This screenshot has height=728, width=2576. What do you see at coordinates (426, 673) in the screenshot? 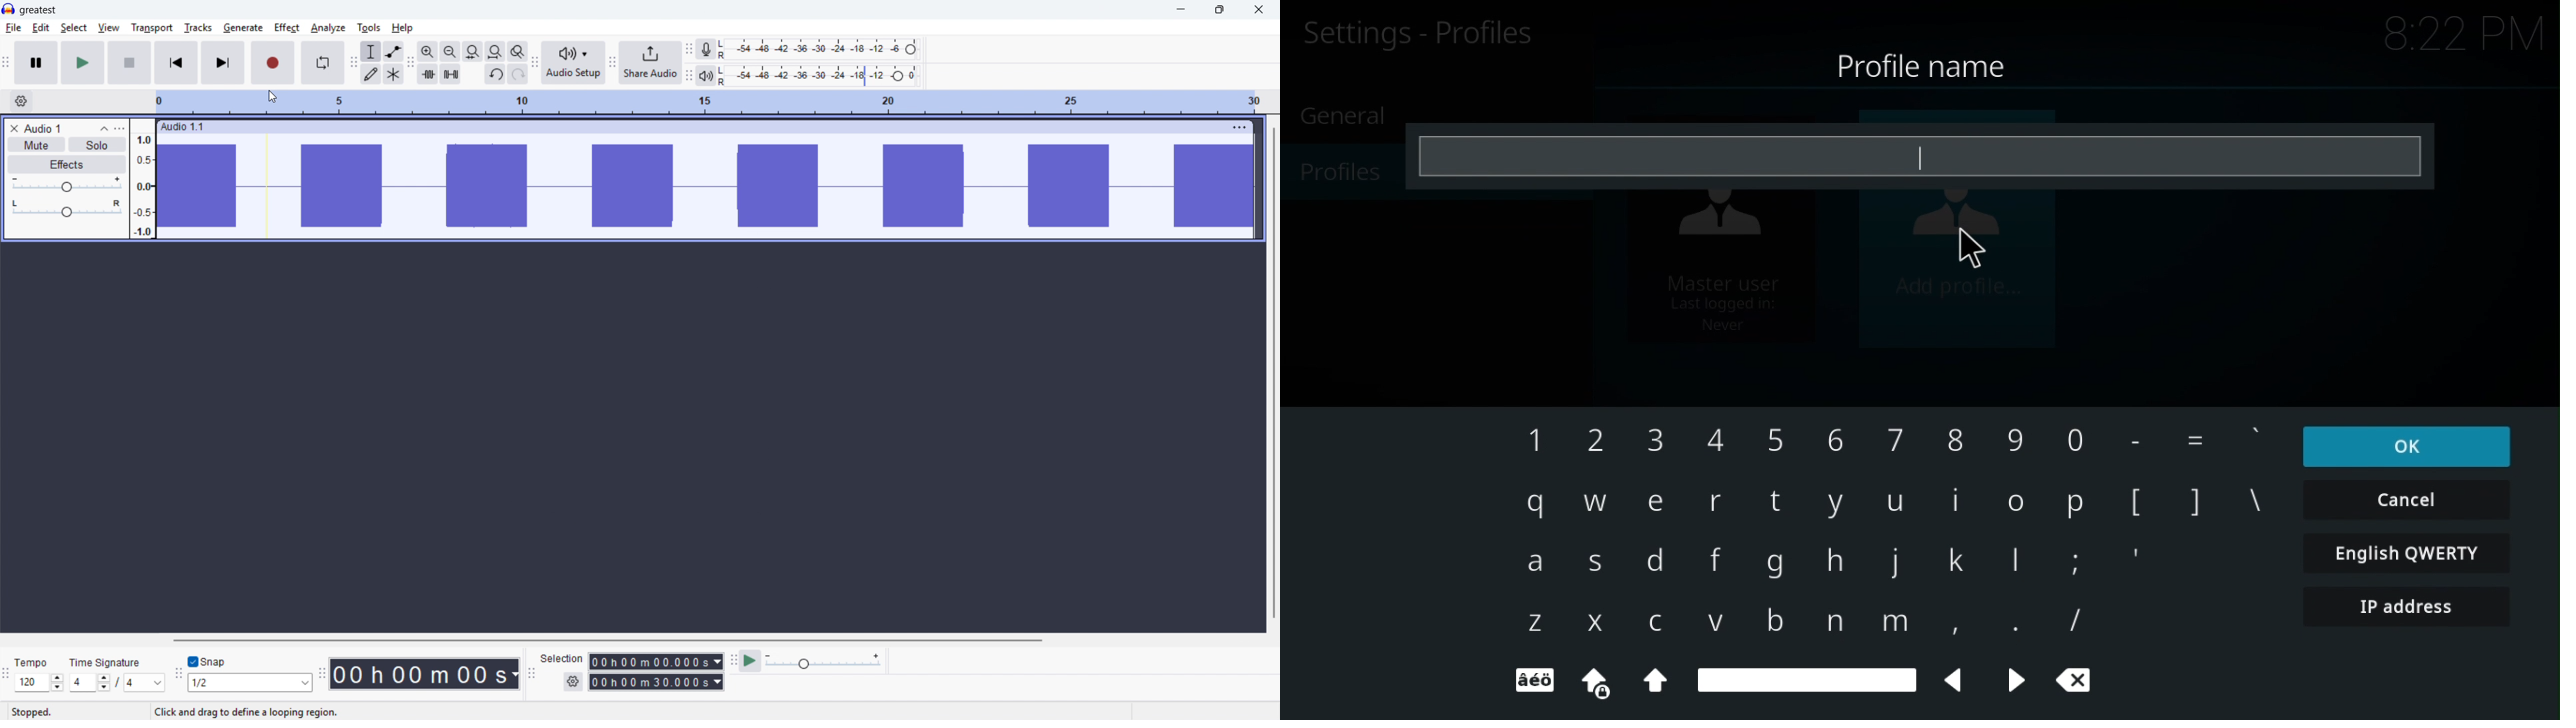
I see `Timestamp ` at bounding box center [426, 673].